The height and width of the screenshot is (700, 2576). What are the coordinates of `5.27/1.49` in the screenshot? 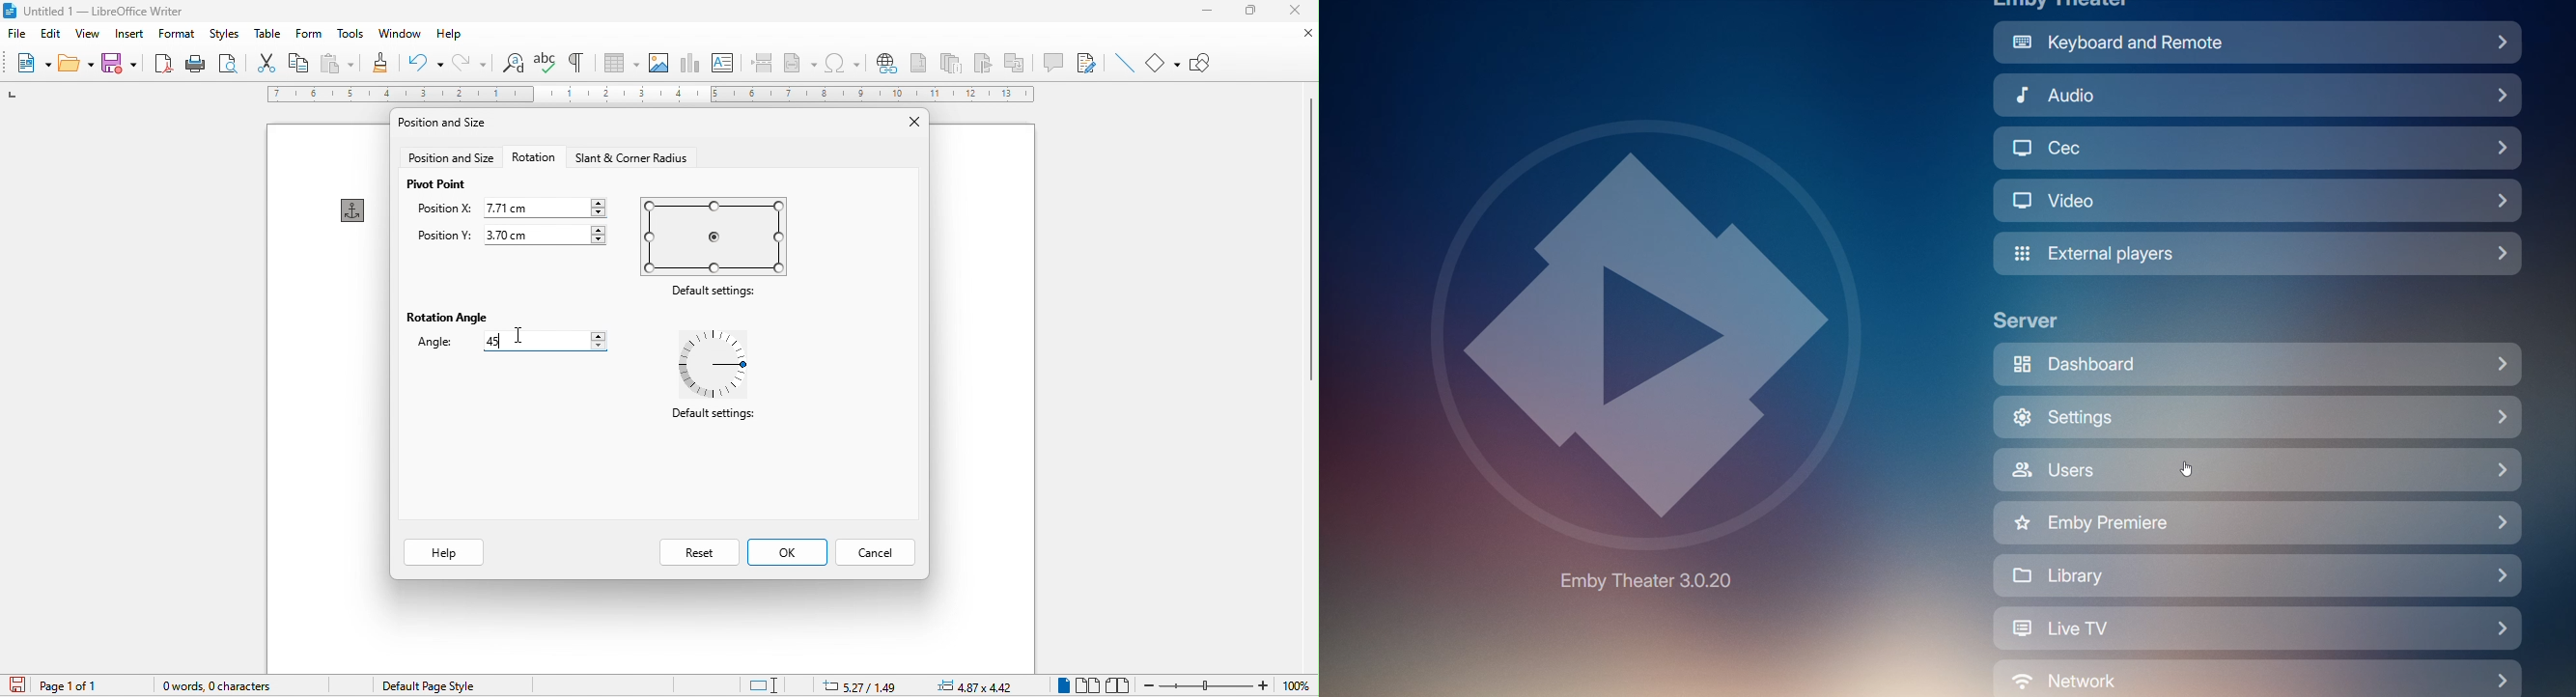 It's located at (856, 685).